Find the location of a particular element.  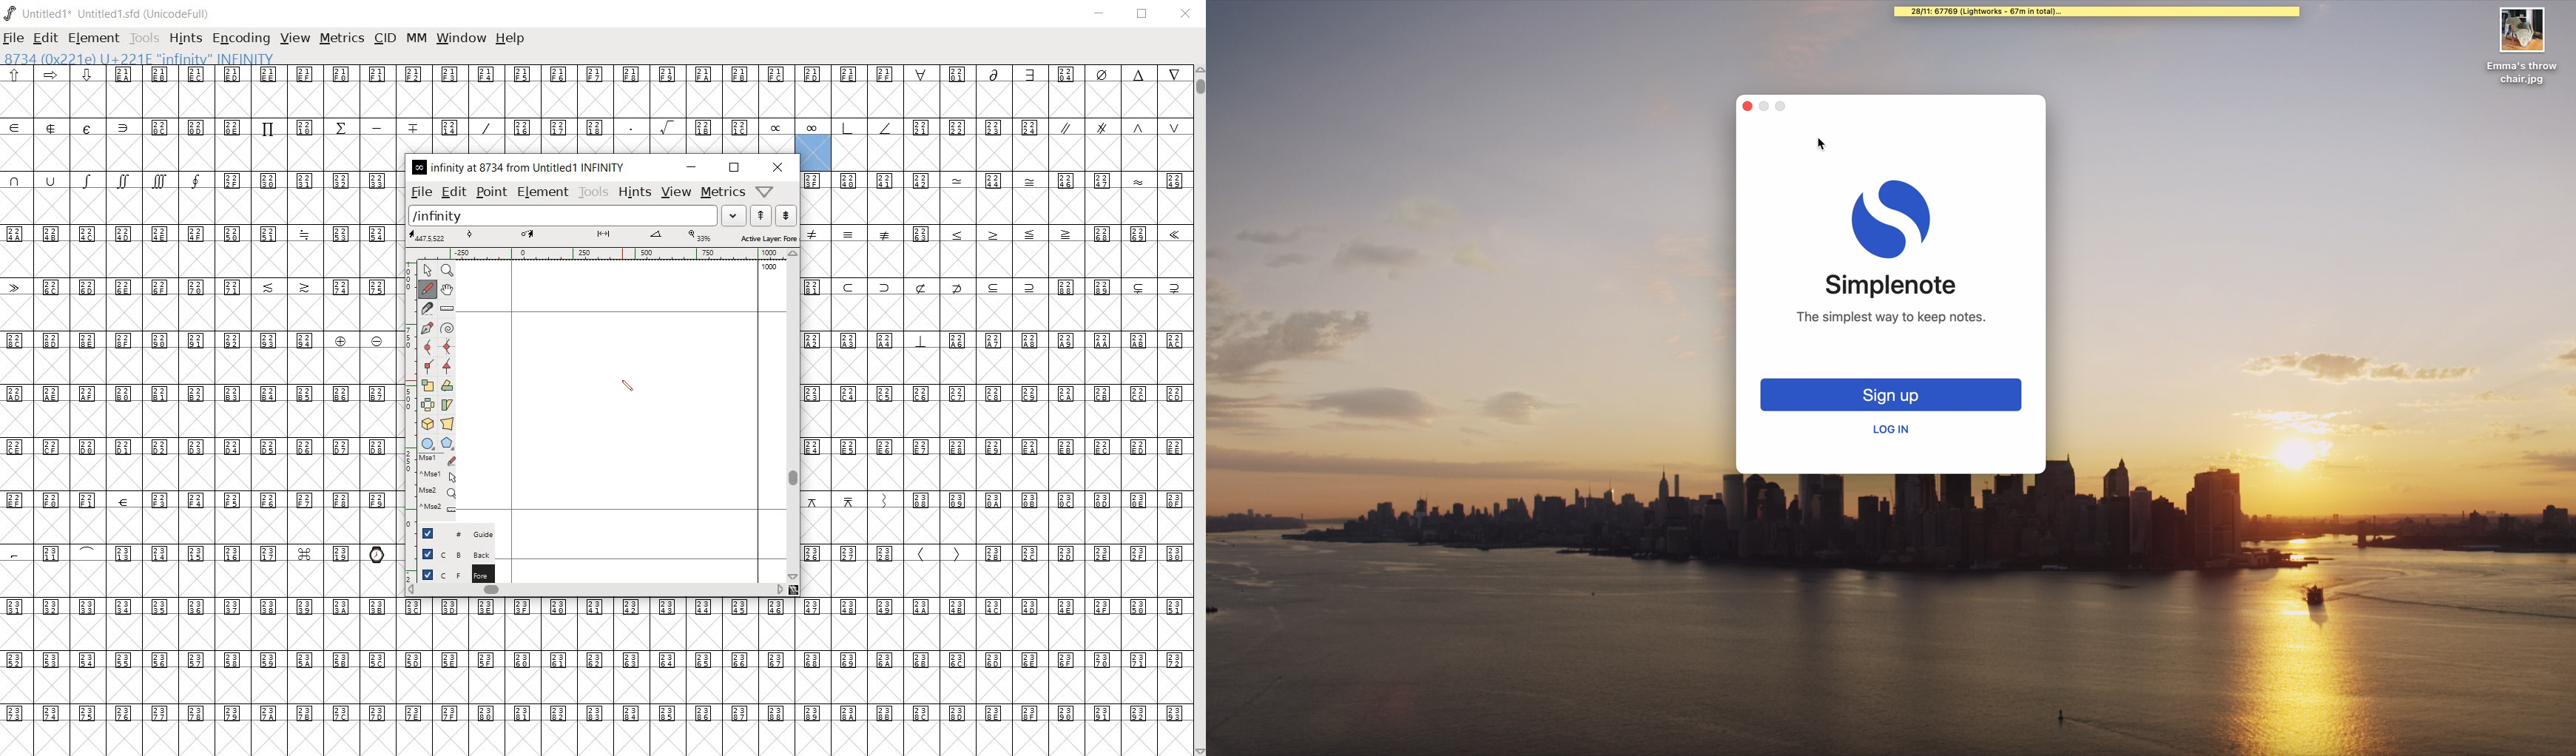

scrollbar is located at coordinates (1198, 409).